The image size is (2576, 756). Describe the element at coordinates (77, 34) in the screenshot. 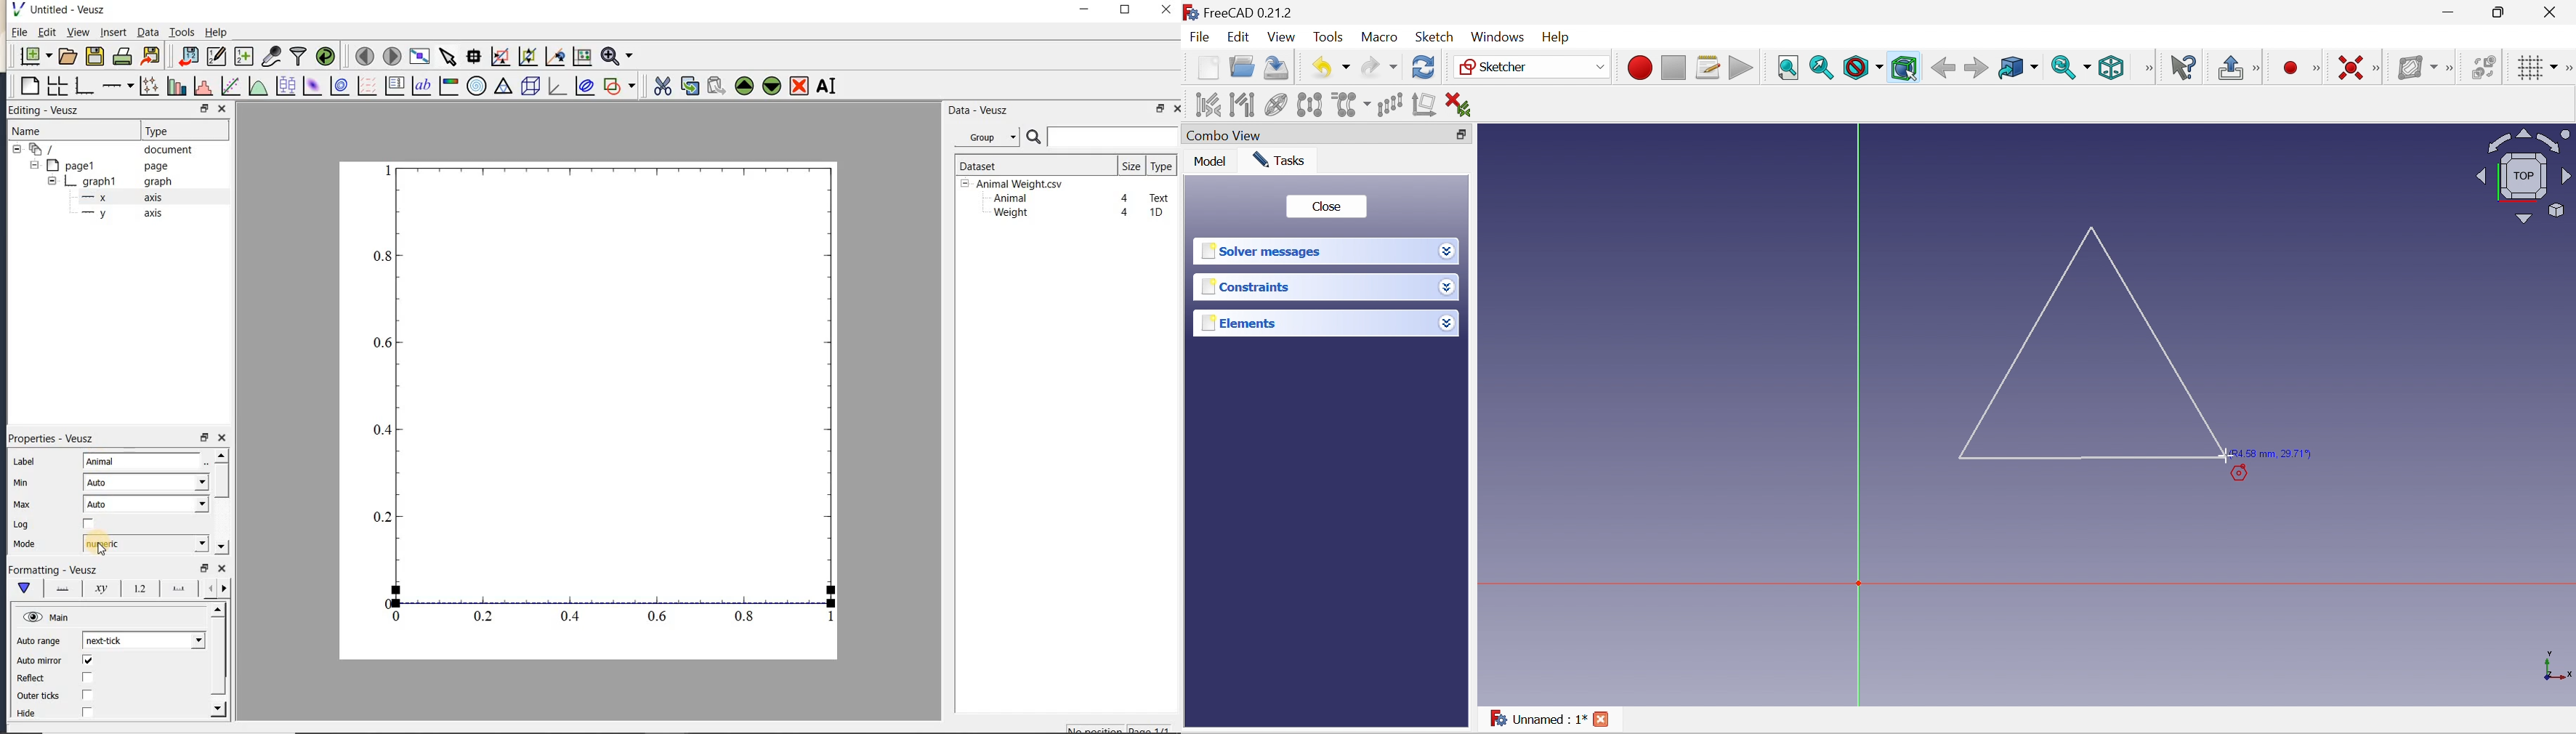

I see `view` at that location.